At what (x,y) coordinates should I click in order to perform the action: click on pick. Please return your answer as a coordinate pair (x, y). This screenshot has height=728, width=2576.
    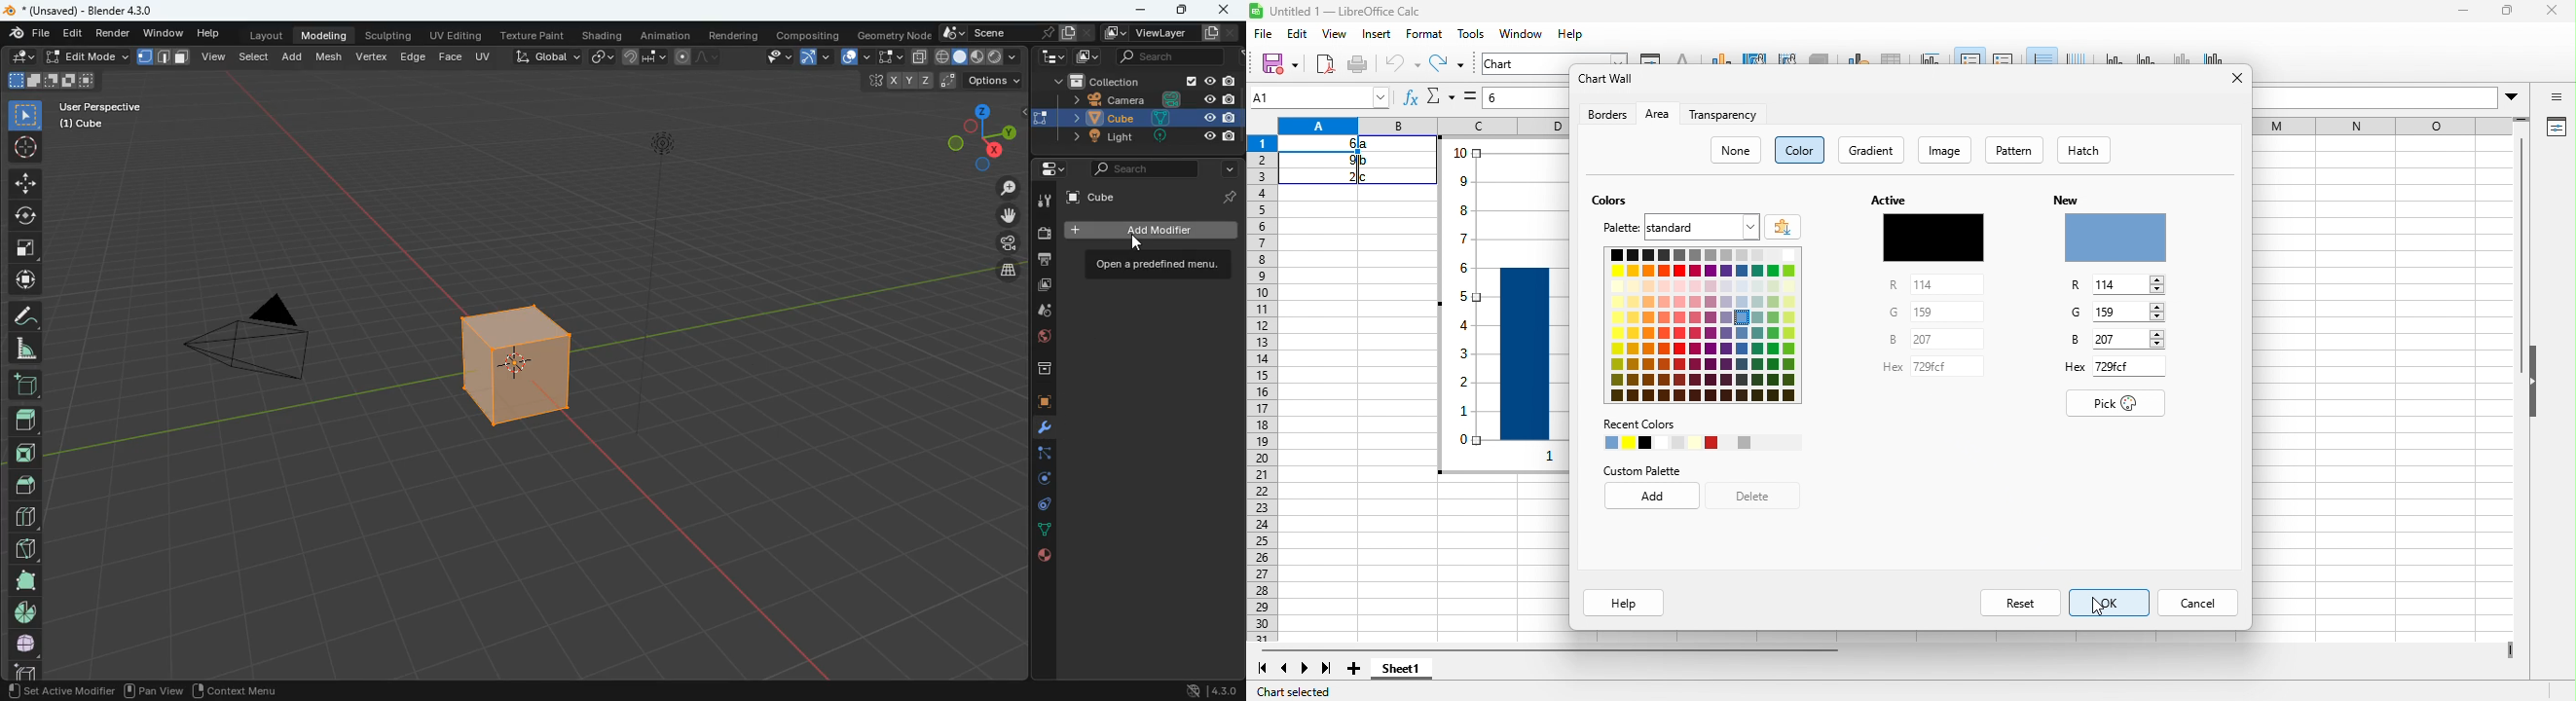
    Looking at the image, I should click on (2117, 407).